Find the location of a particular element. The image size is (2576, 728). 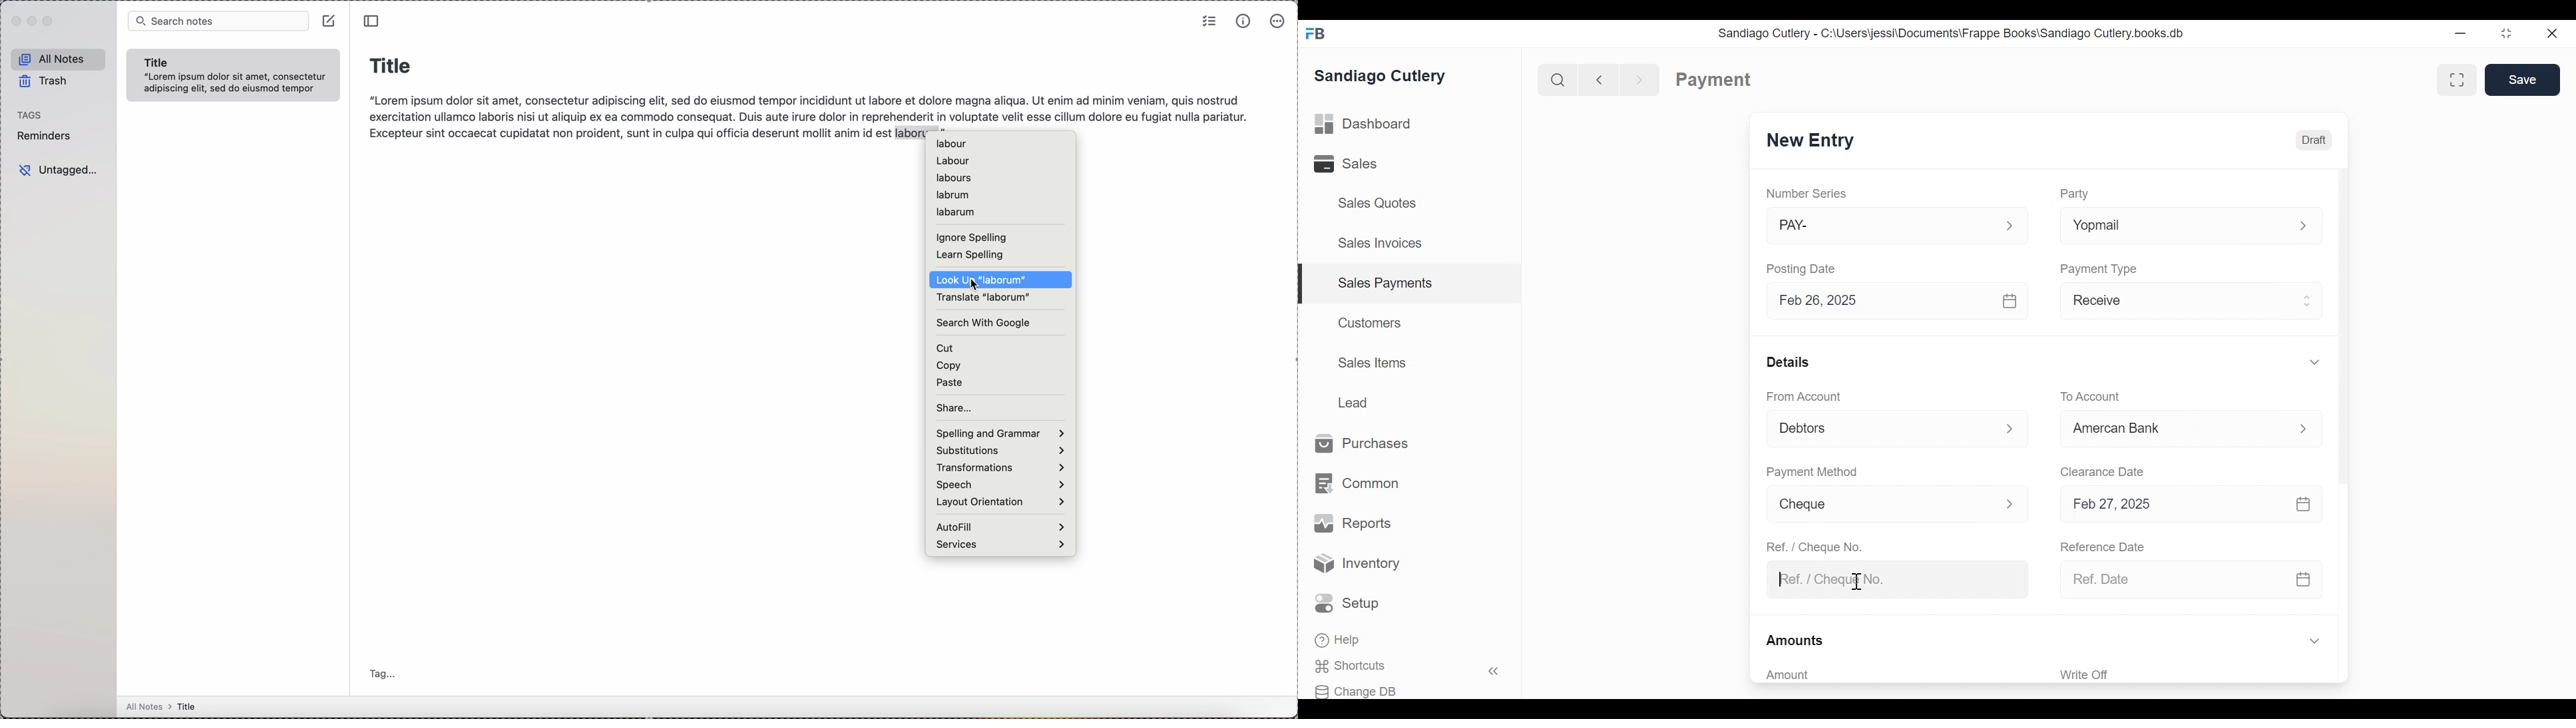

Toggle form and full width  is located at coordinates (2462, 77).